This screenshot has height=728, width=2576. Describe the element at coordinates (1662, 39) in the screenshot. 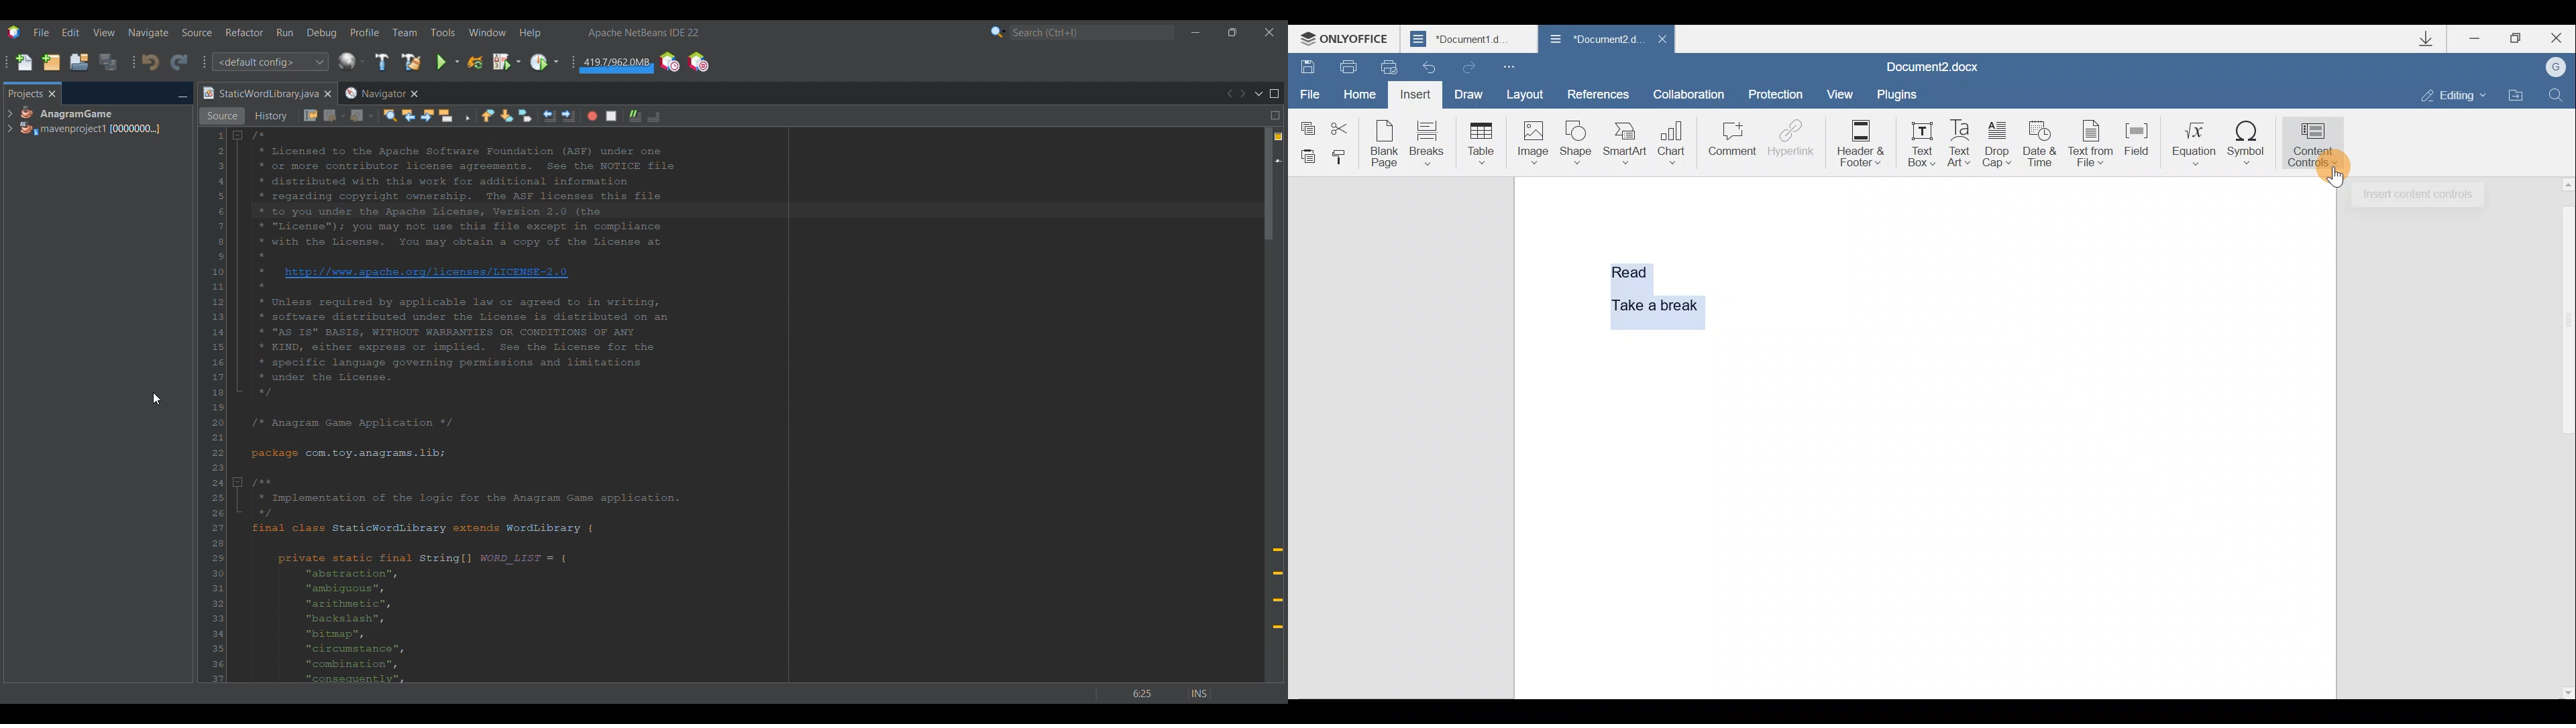

I see `Close` at that location.